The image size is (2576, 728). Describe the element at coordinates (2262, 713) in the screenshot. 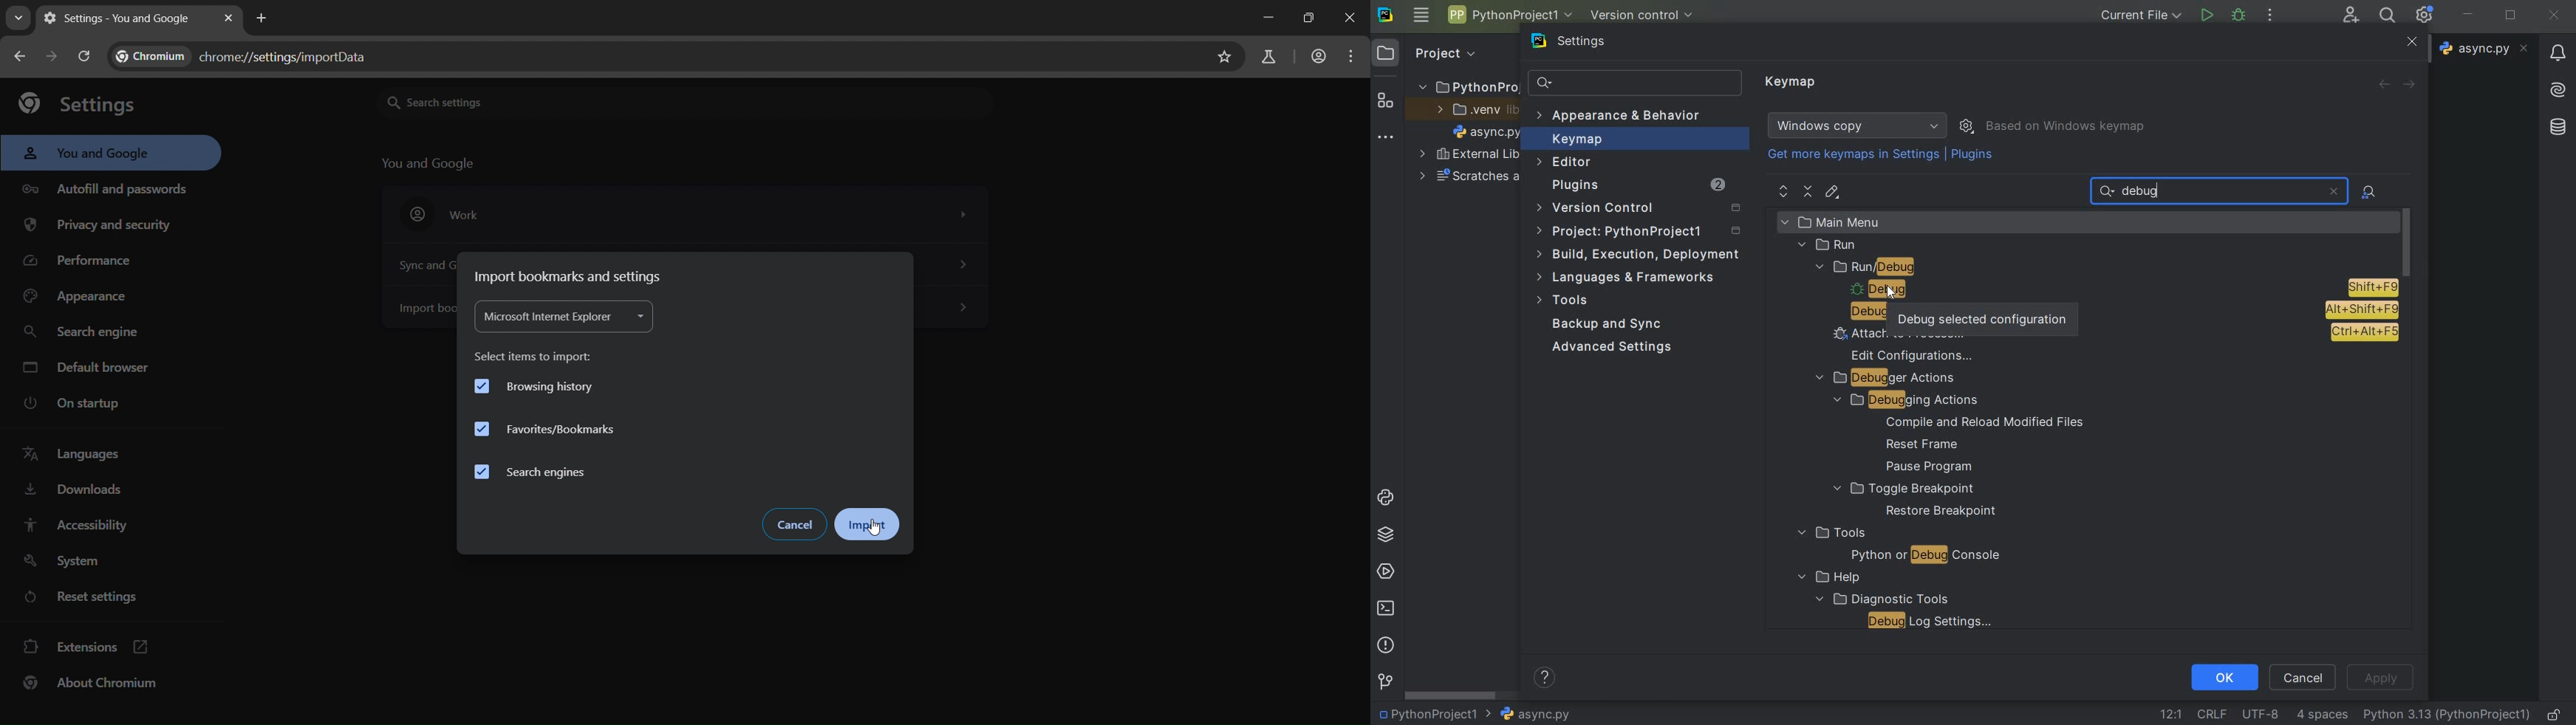

I see `file encoding` at that location.